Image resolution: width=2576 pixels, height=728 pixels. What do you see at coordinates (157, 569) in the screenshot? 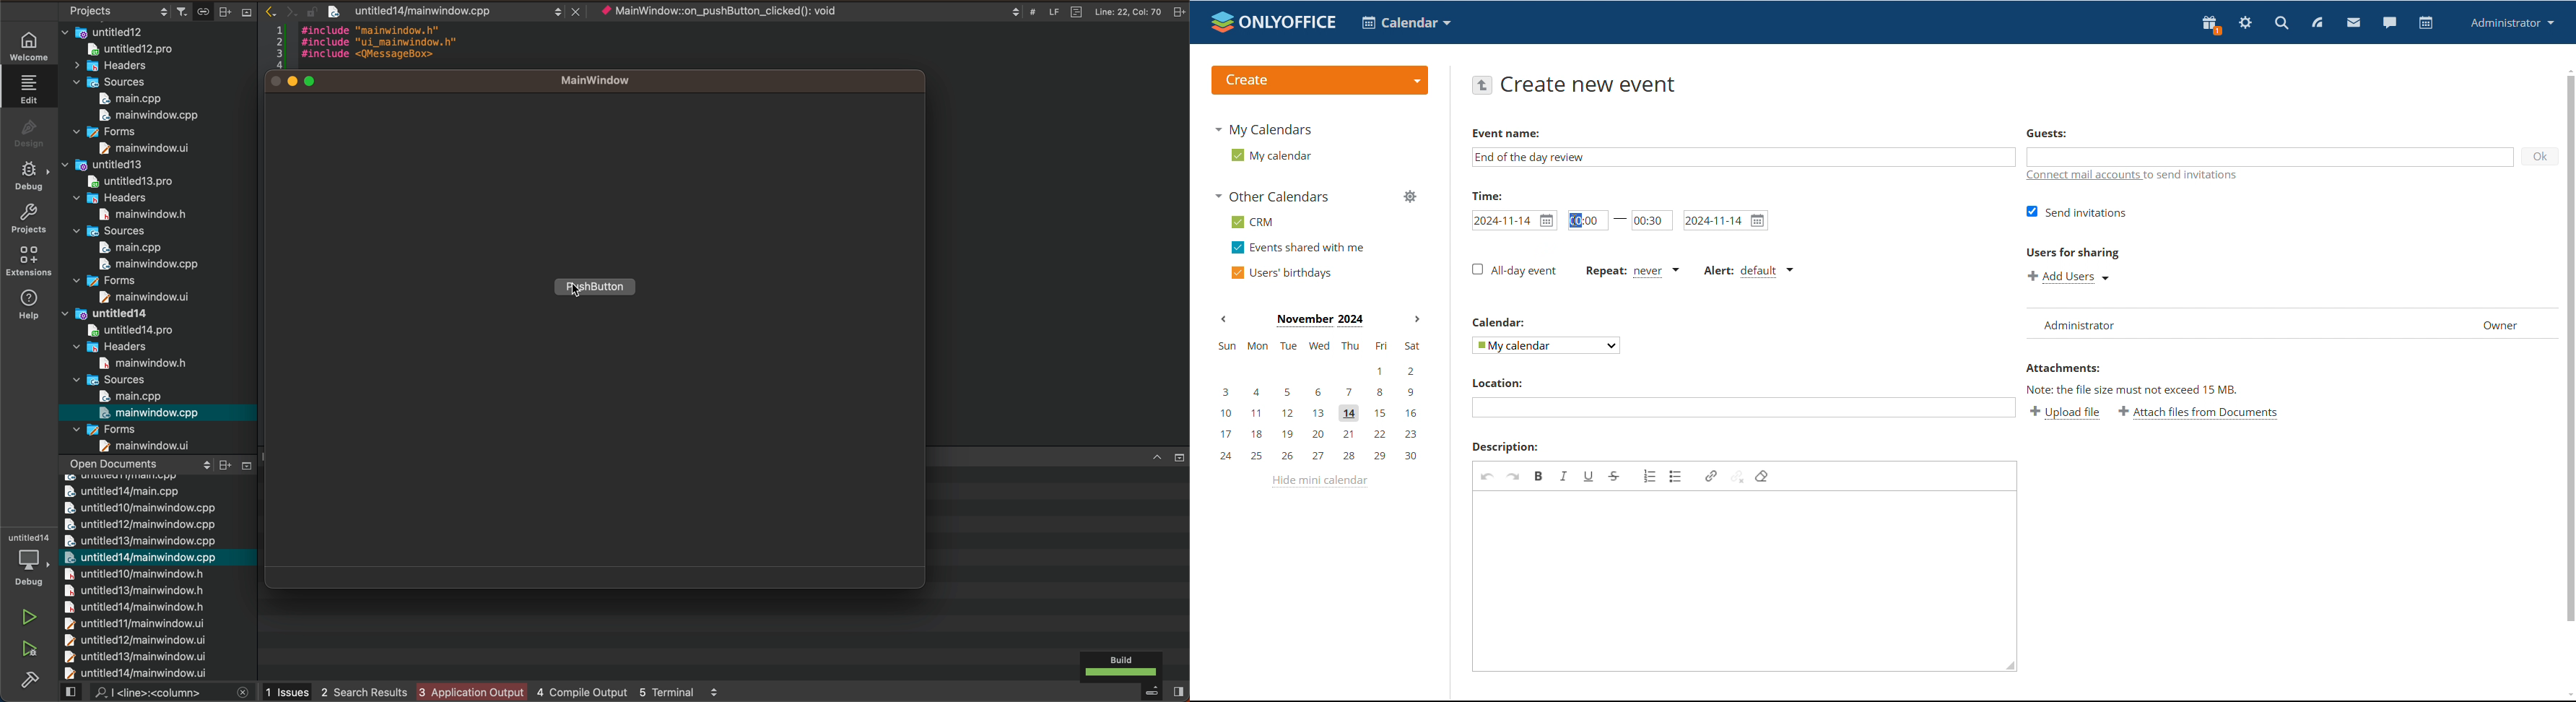
I see `chaged files` at bounding box center [157, 569].